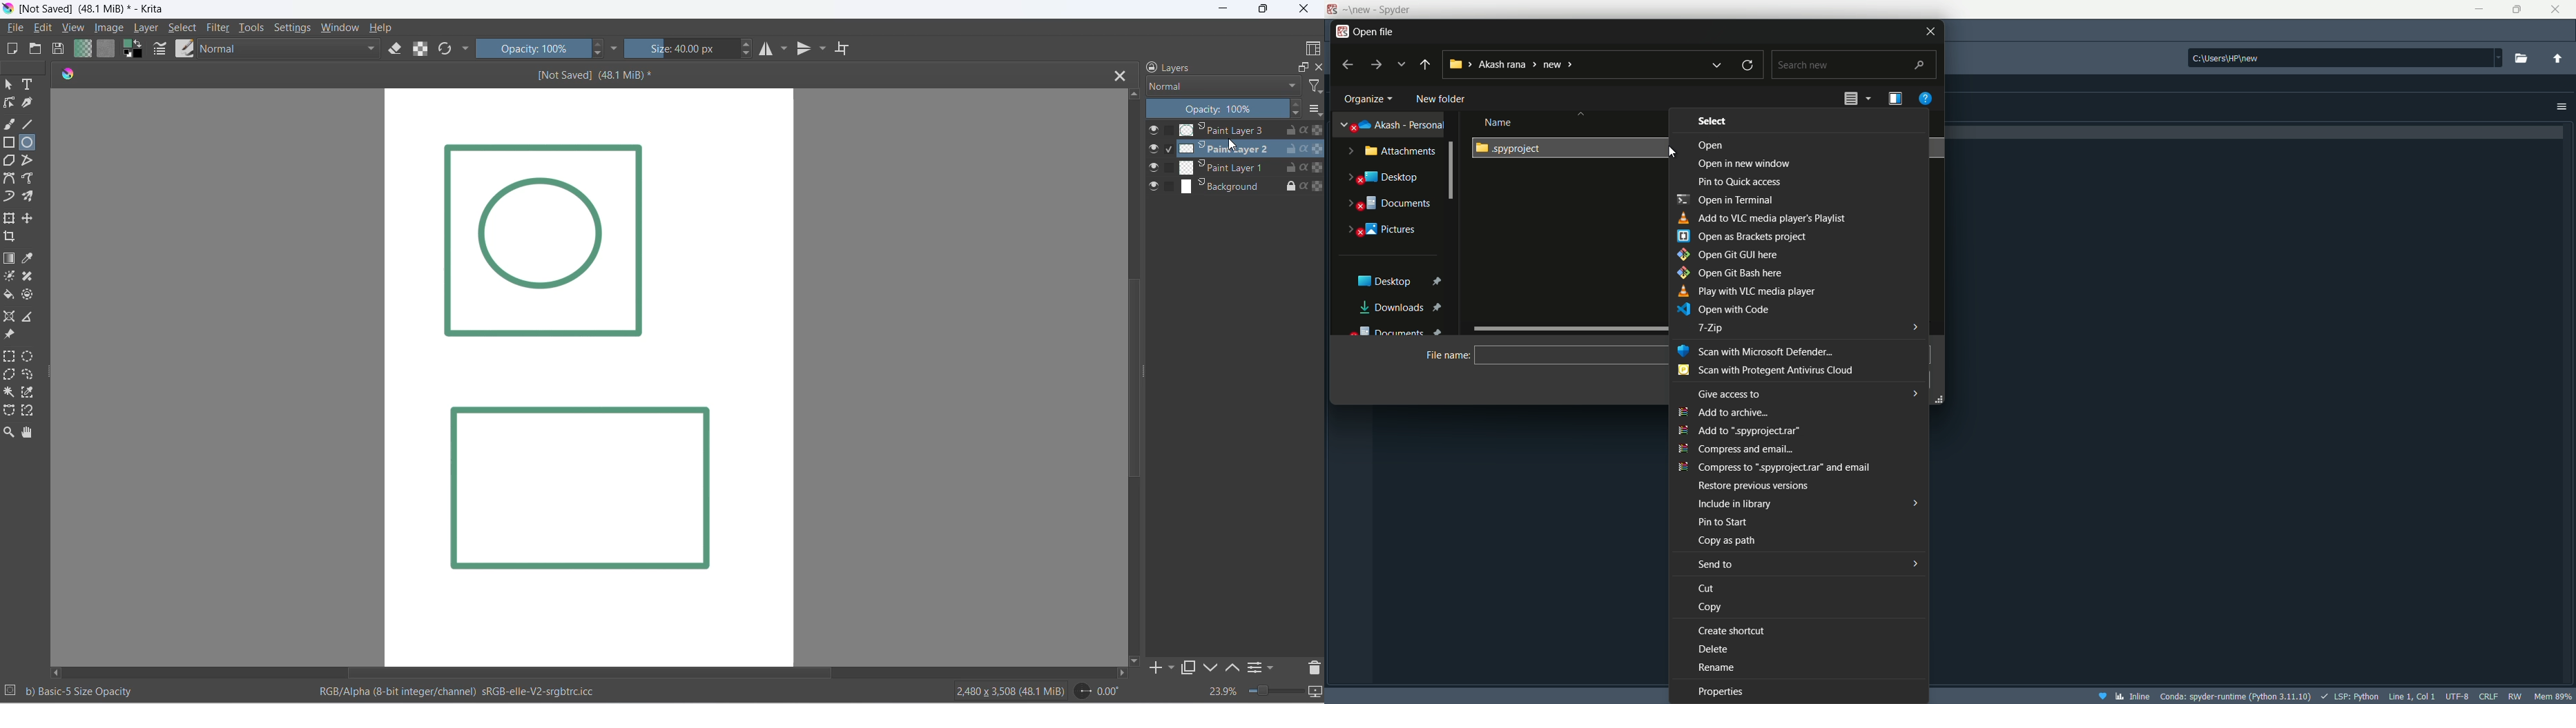 This screenshot has width=2576, height=728. I want to click on Desktop, so click(1397, 281).